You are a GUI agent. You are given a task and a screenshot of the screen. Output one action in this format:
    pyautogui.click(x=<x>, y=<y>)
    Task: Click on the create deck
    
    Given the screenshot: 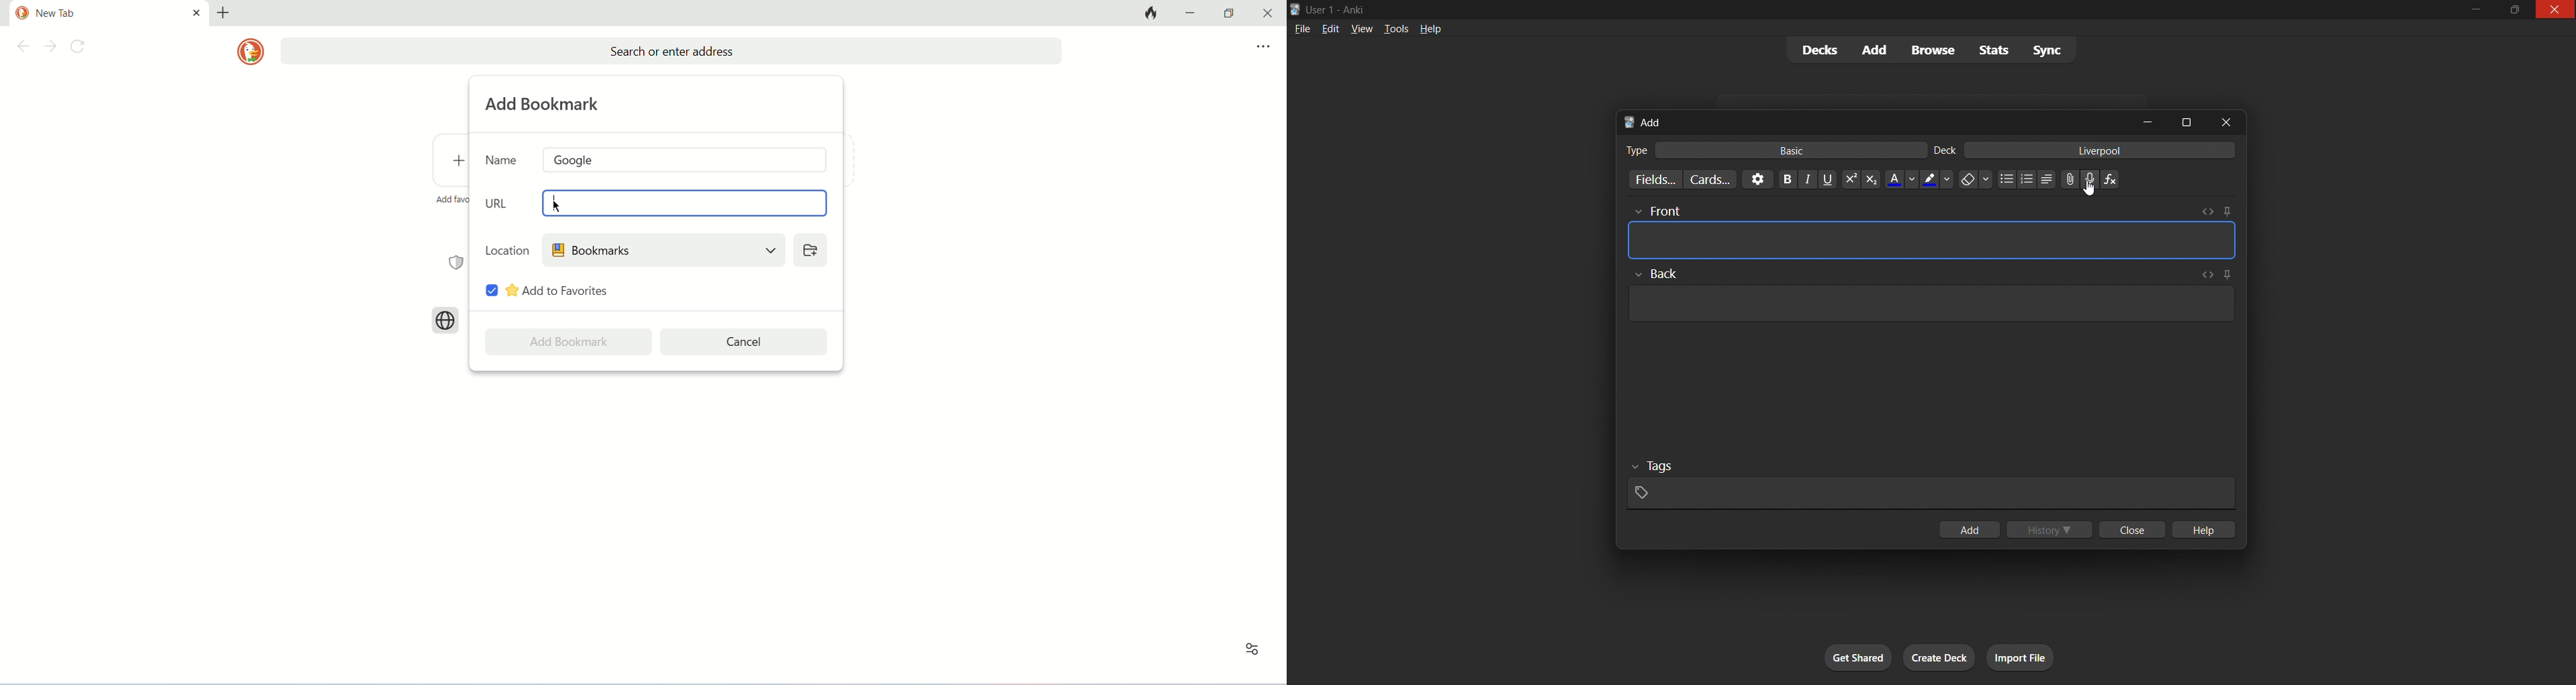 What is the action you would take?
    pyautogui.click(x=1942, y=655)
    